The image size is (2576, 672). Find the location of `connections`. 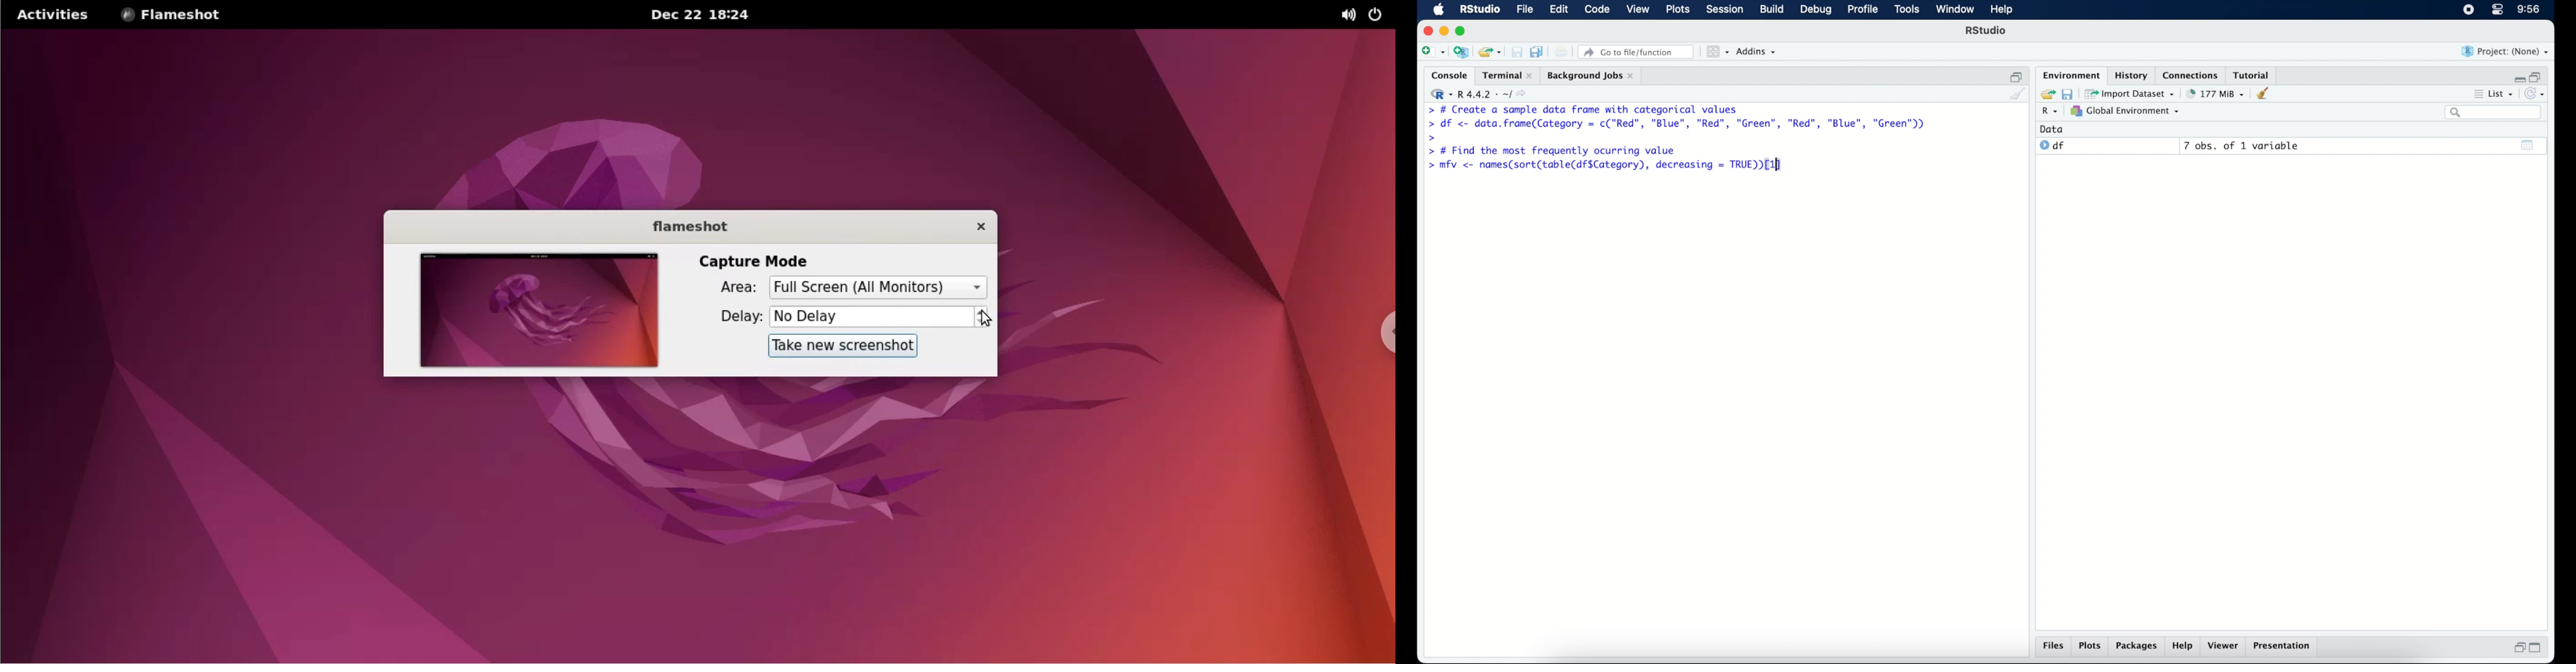

connections is located at coordinates (2192, 74).